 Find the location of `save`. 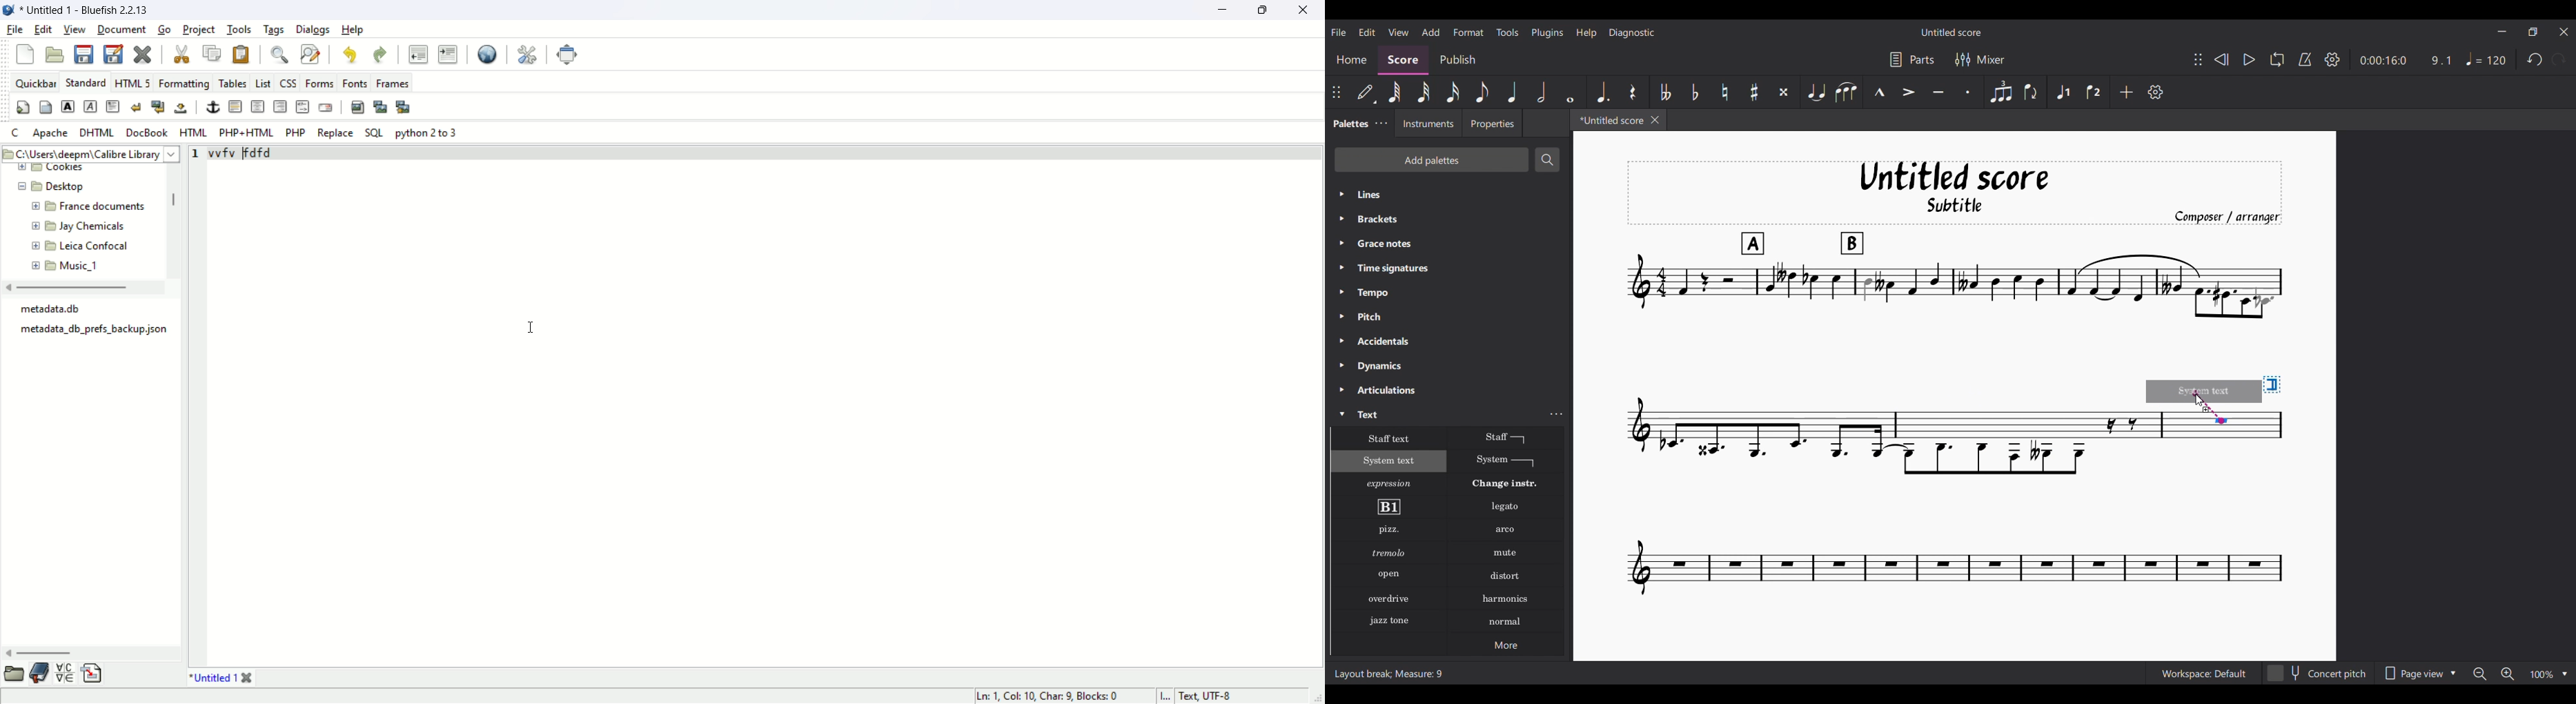

save is located at coordinates (84, 55).